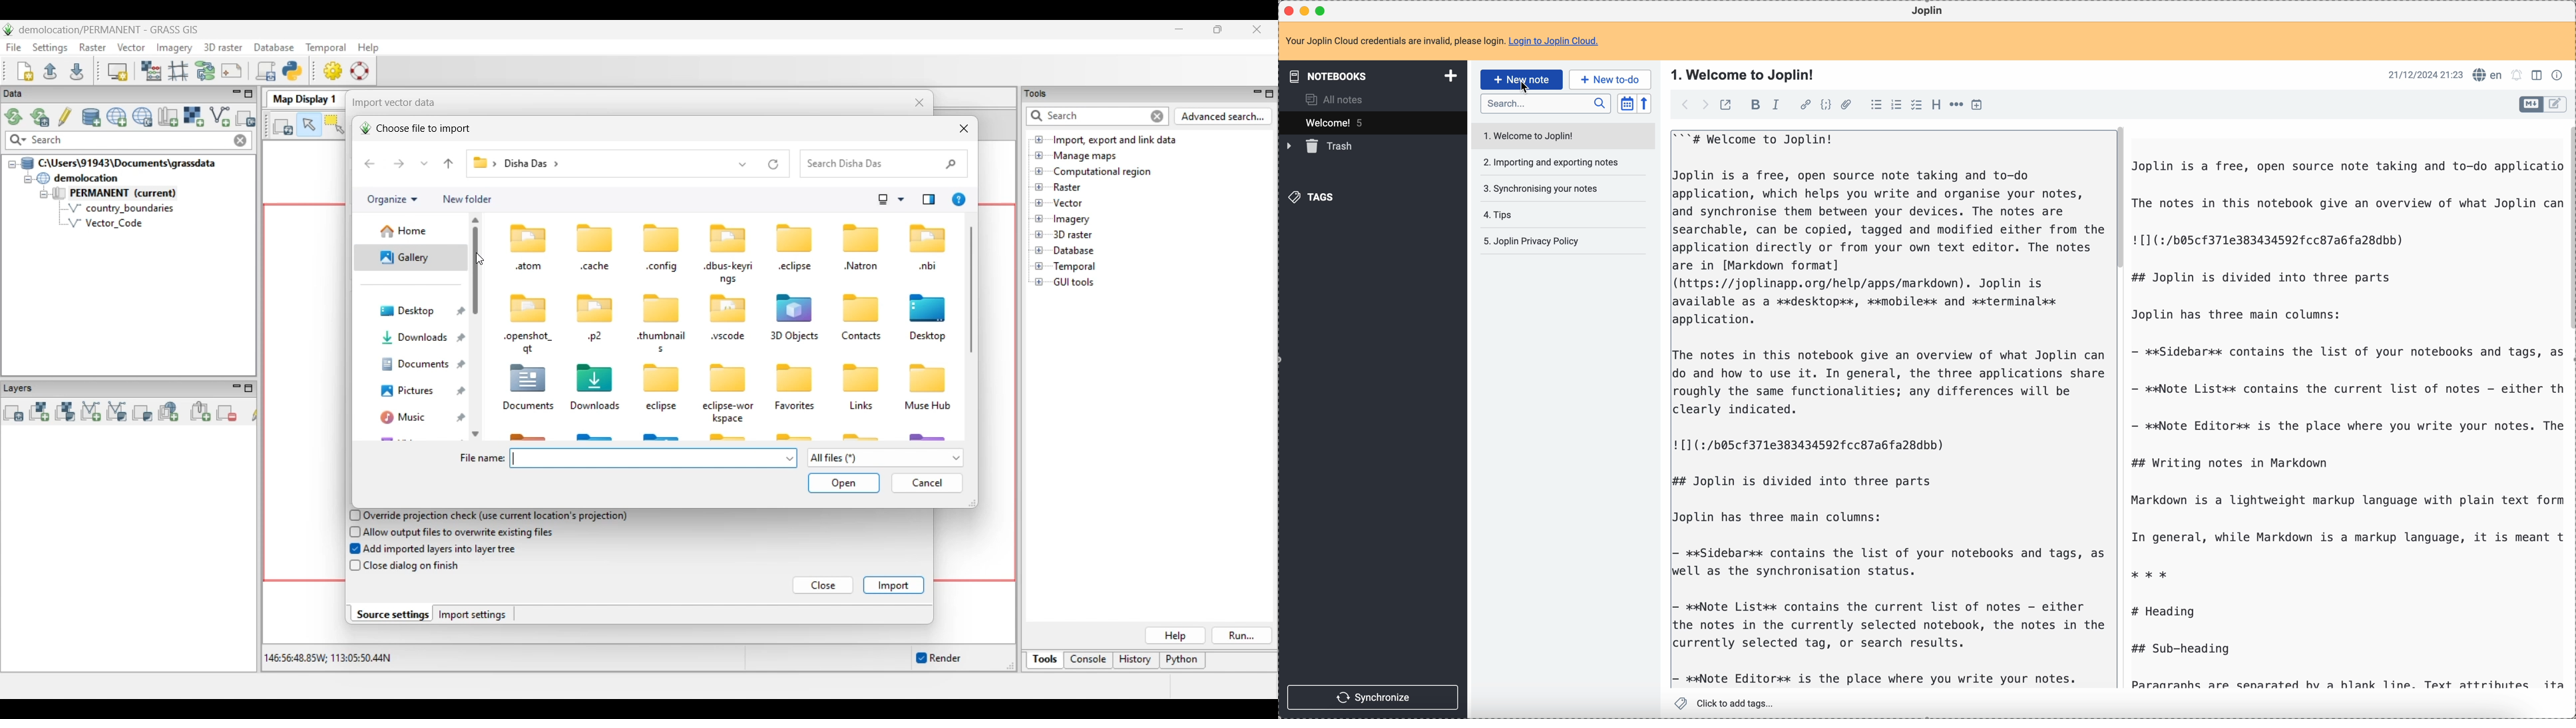  I want to click on synchronize, so click(1375, 697).